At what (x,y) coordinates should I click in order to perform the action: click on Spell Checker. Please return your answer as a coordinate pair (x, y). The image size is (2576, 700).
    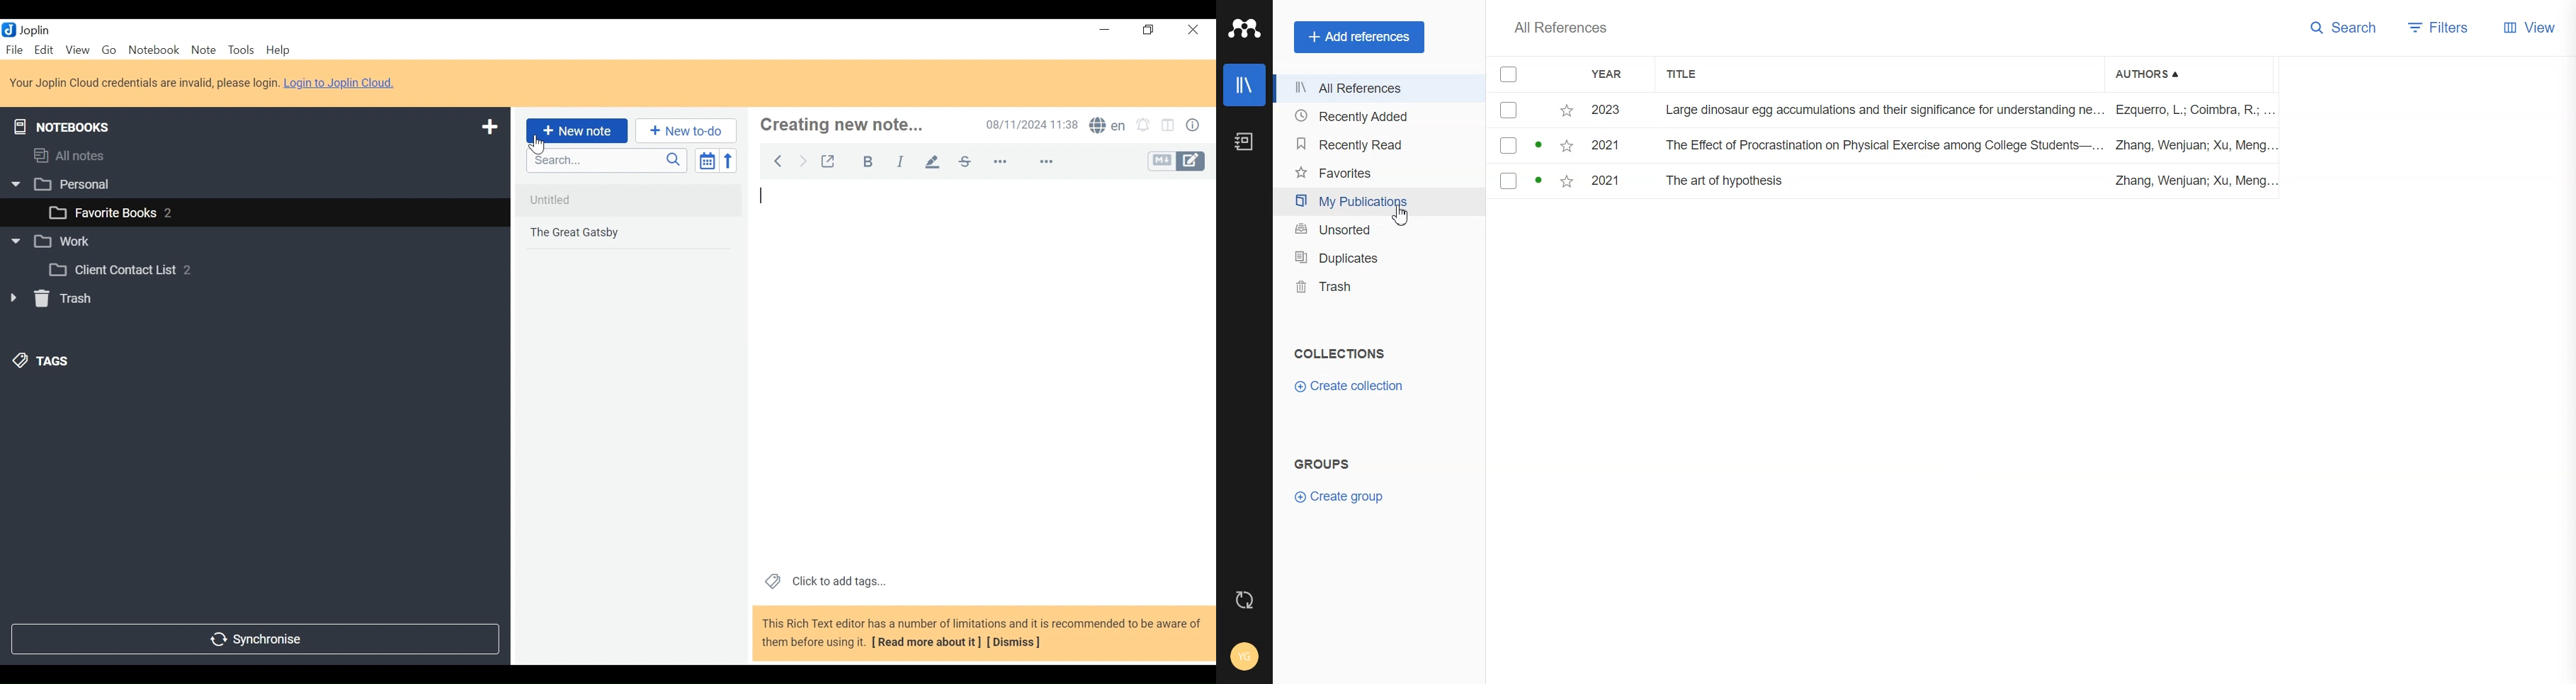
    Looking at the image, I should click on (1107, 127).